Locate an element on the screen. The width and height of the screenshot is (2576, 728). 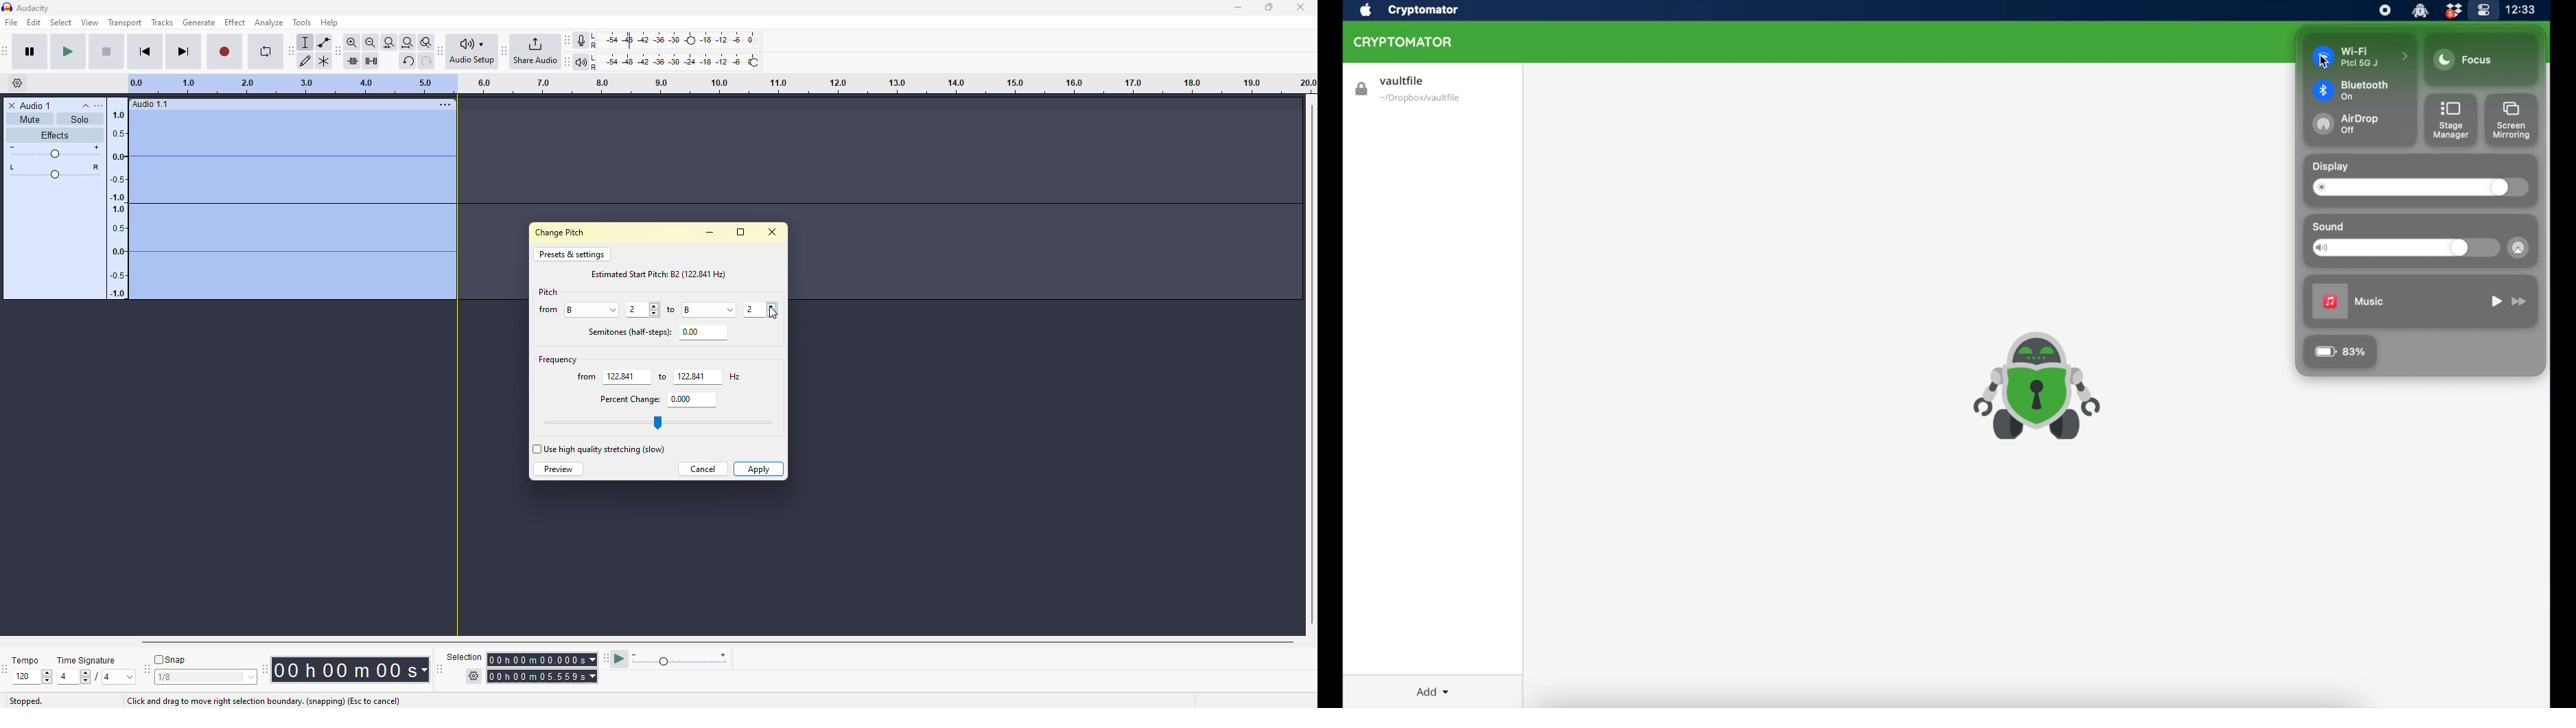
stopped is located at coordinates (25, 700).